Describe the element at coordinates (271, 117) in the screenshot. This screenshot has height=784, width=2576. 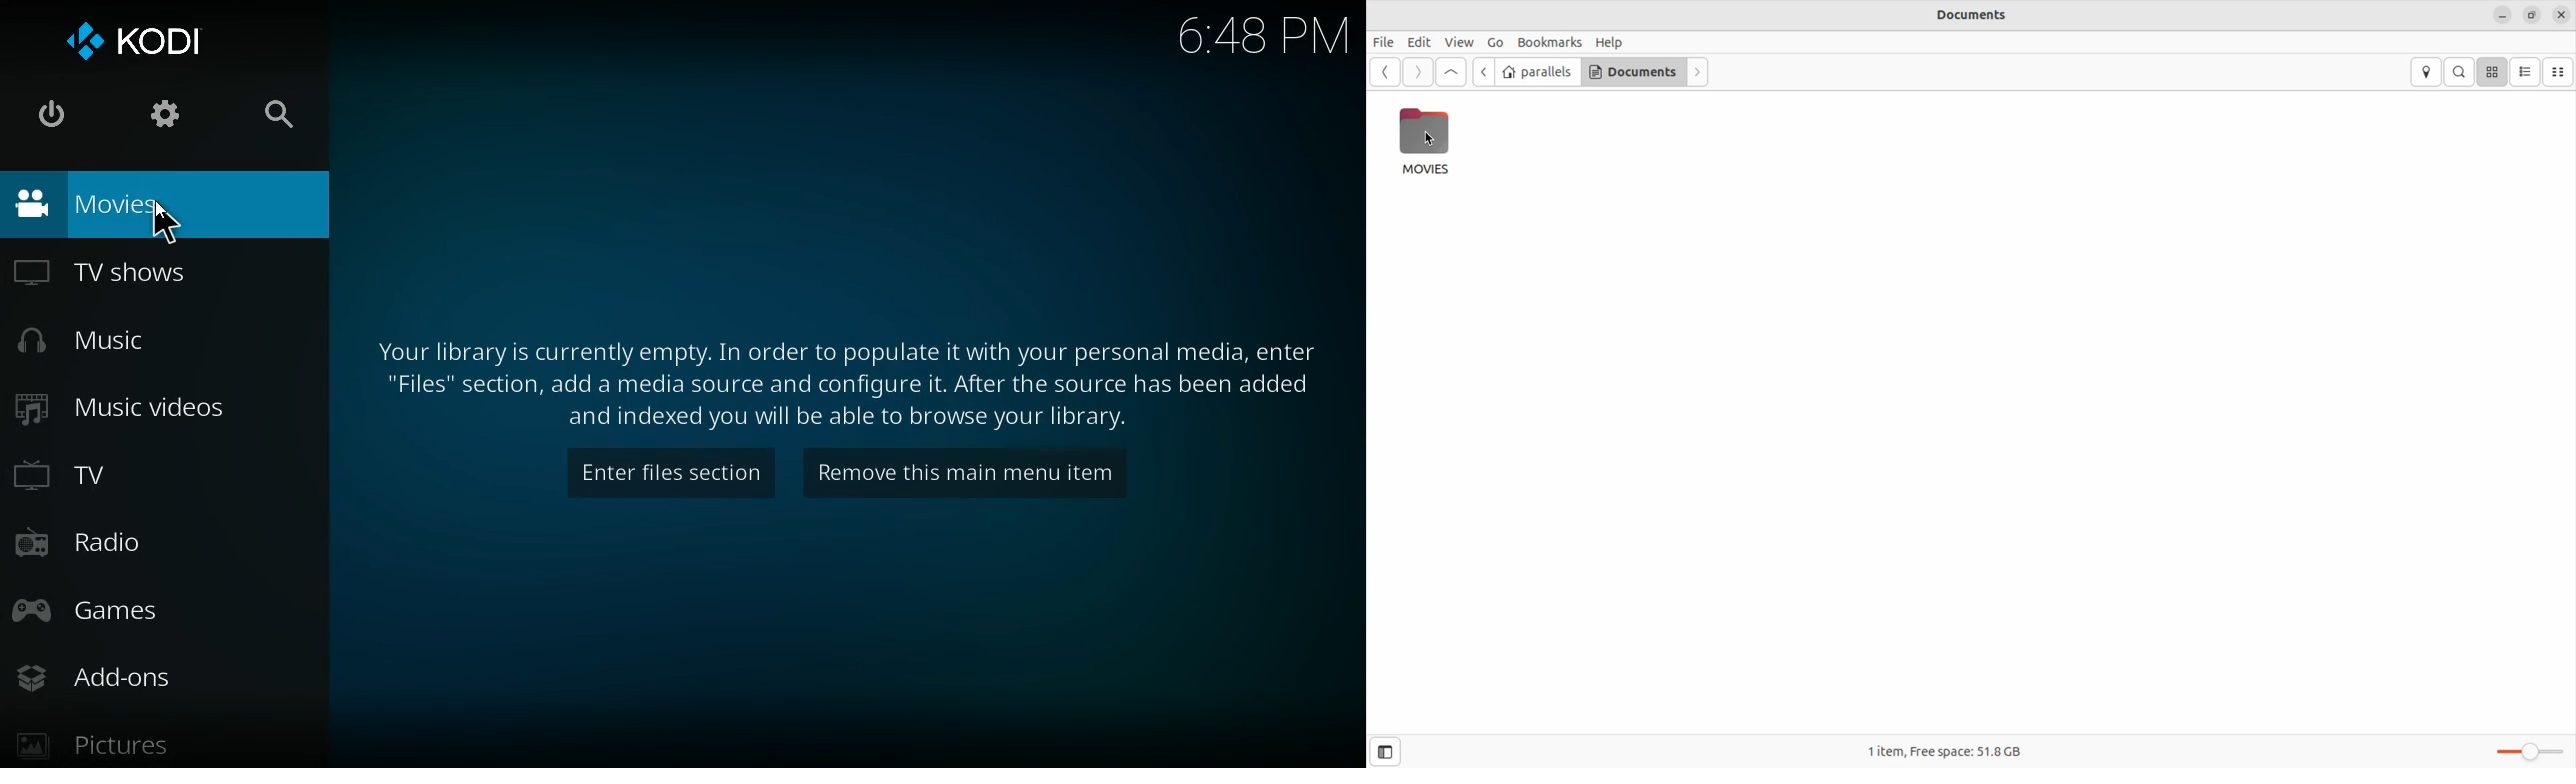
I see `search` at that location.